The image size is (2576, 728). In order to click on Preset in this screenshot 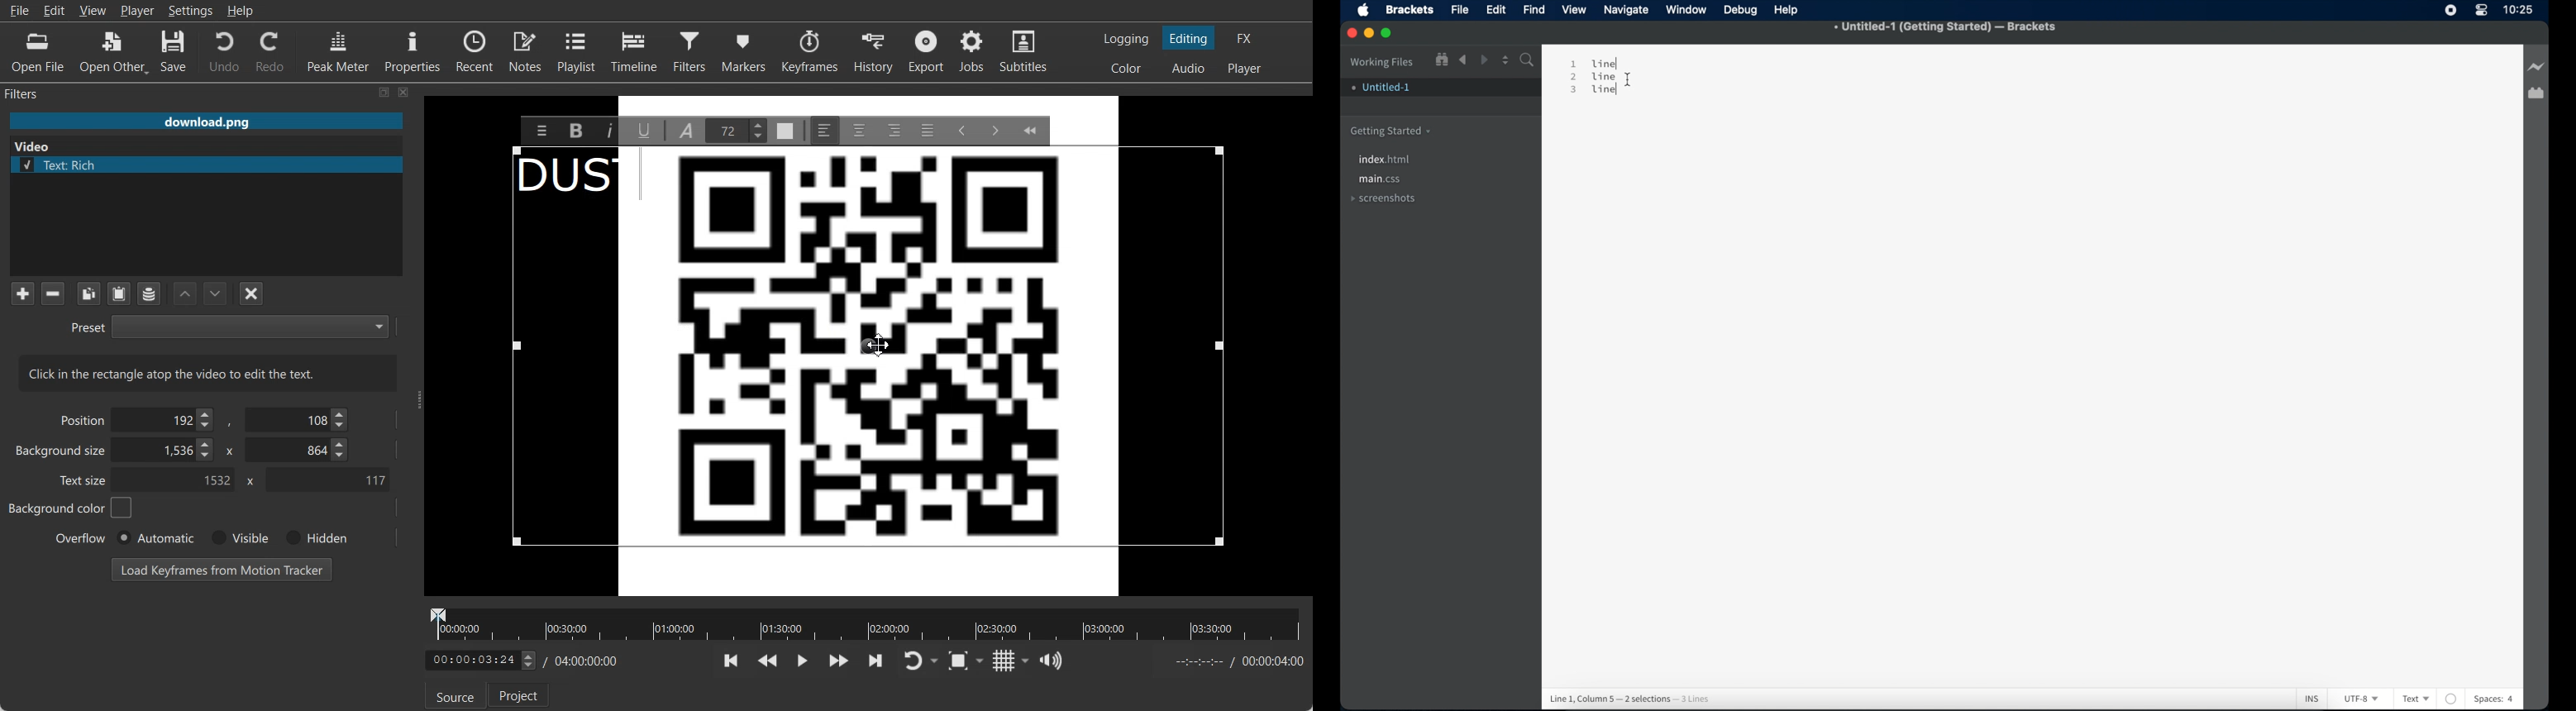, I will do `click(229, 326)`.